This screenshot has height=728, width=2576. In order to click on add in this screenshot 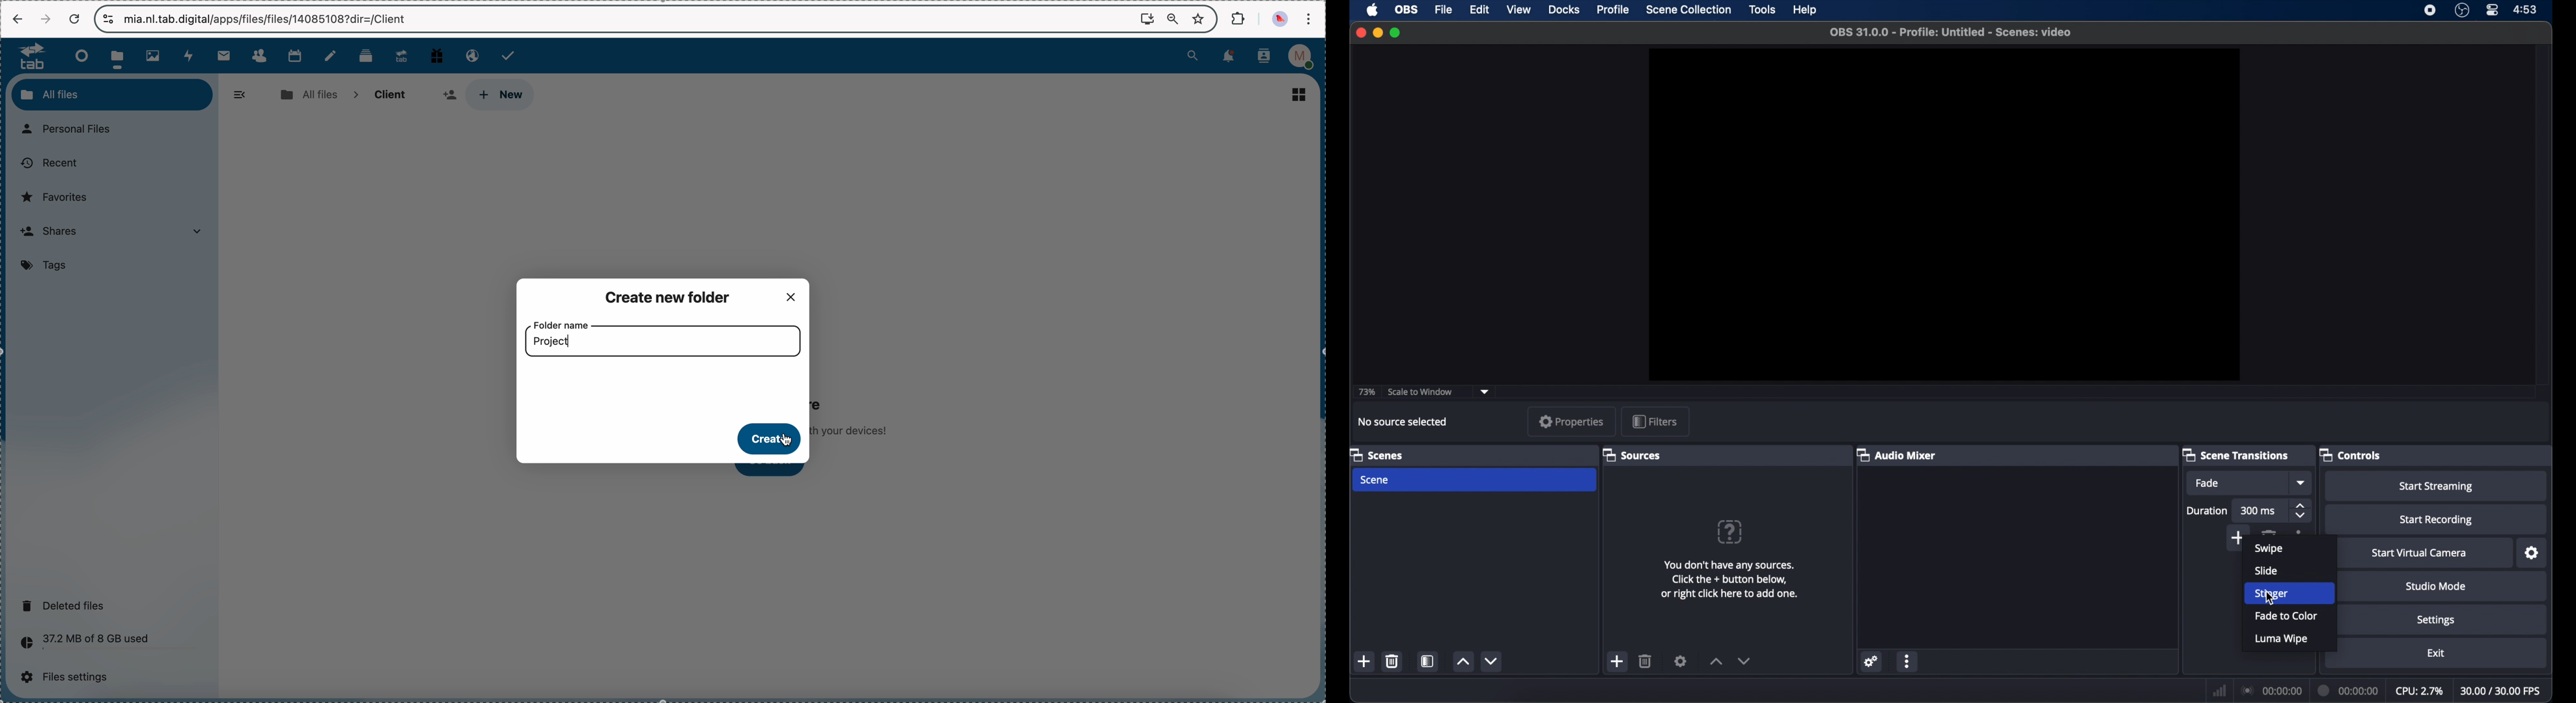, I will do `click(2235, 536)`.